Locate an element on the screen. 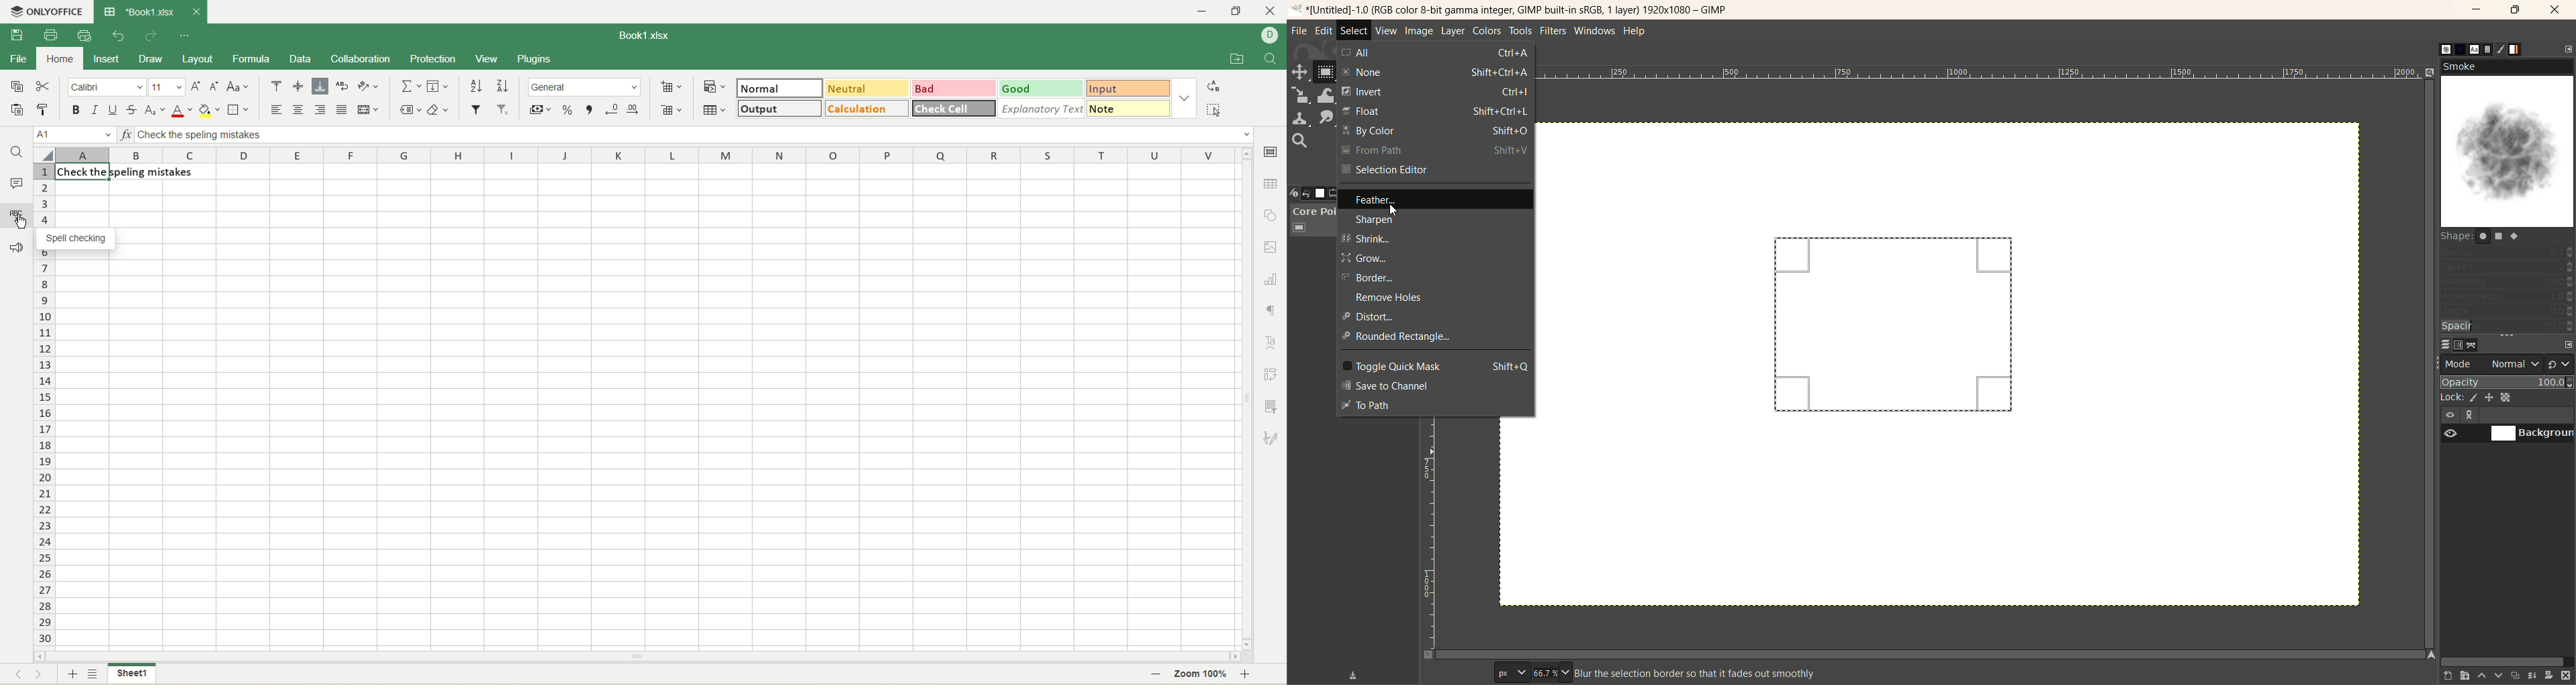 This screenshot has width=2576, height=700. pivot settings is located at coordinates (1272, 373).